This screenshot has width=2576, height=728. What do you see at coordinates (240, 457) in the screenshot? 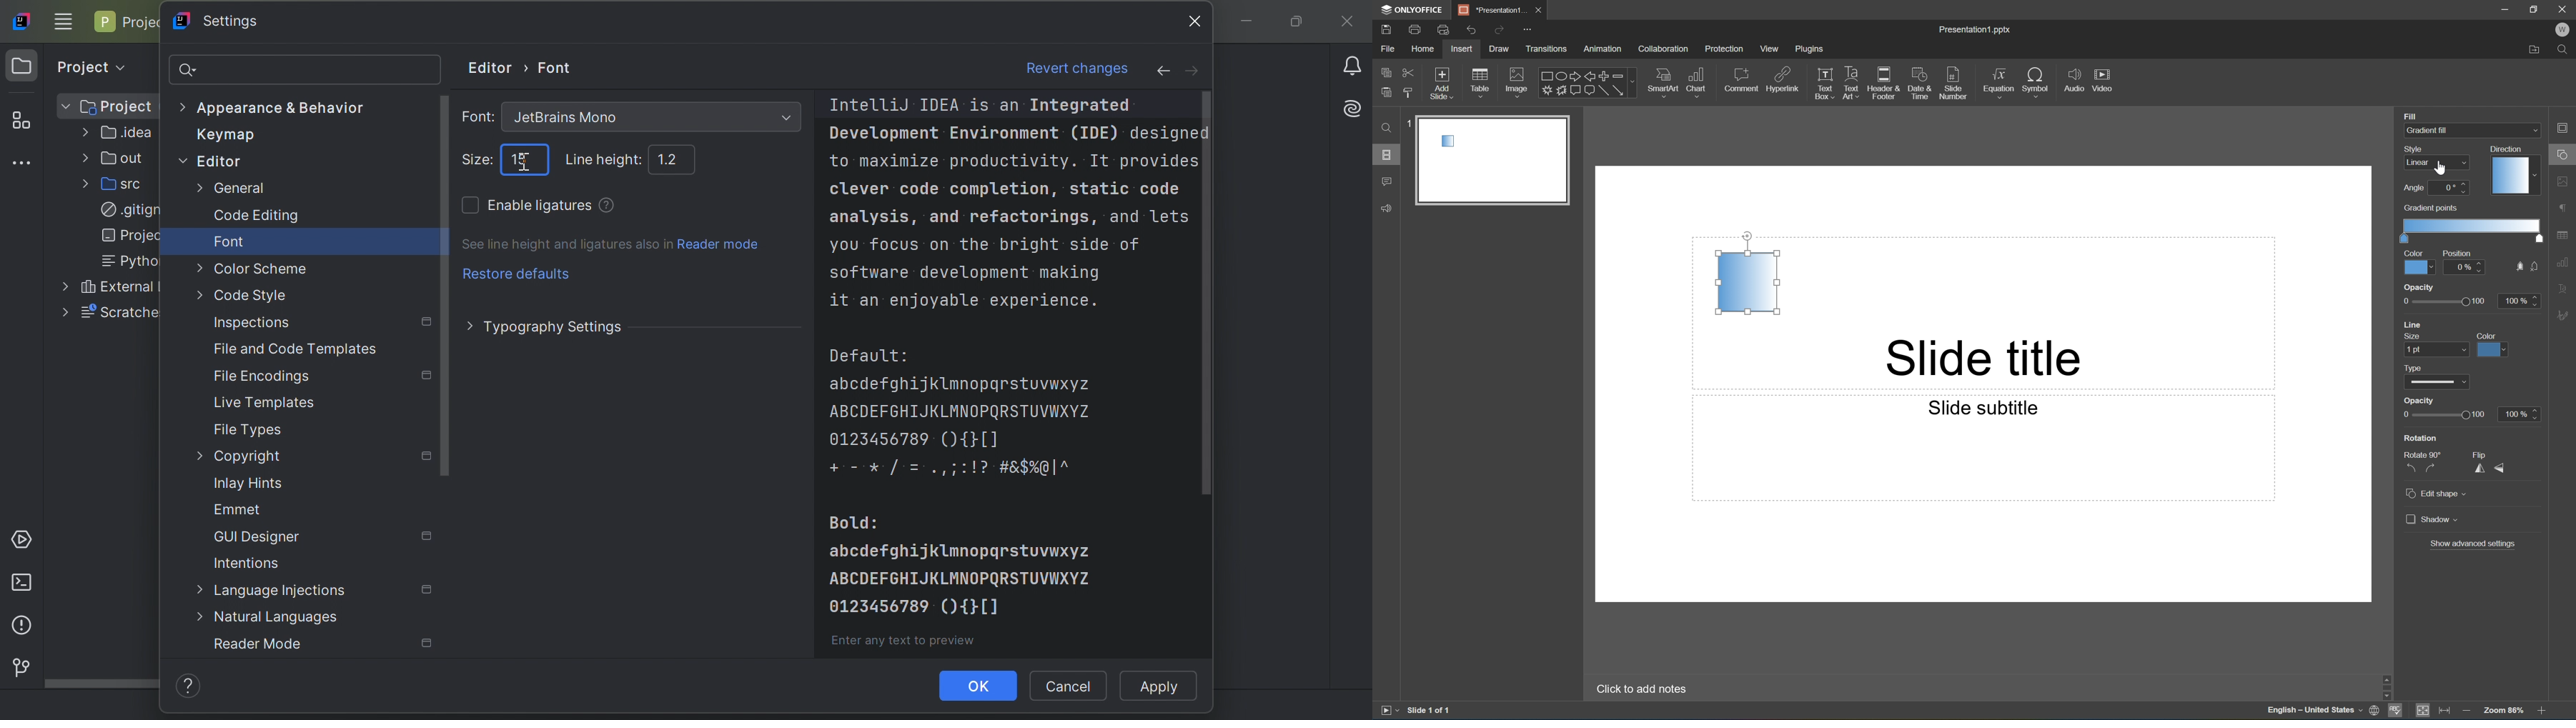
I see `Copyright` at bounding box center [240, 457].